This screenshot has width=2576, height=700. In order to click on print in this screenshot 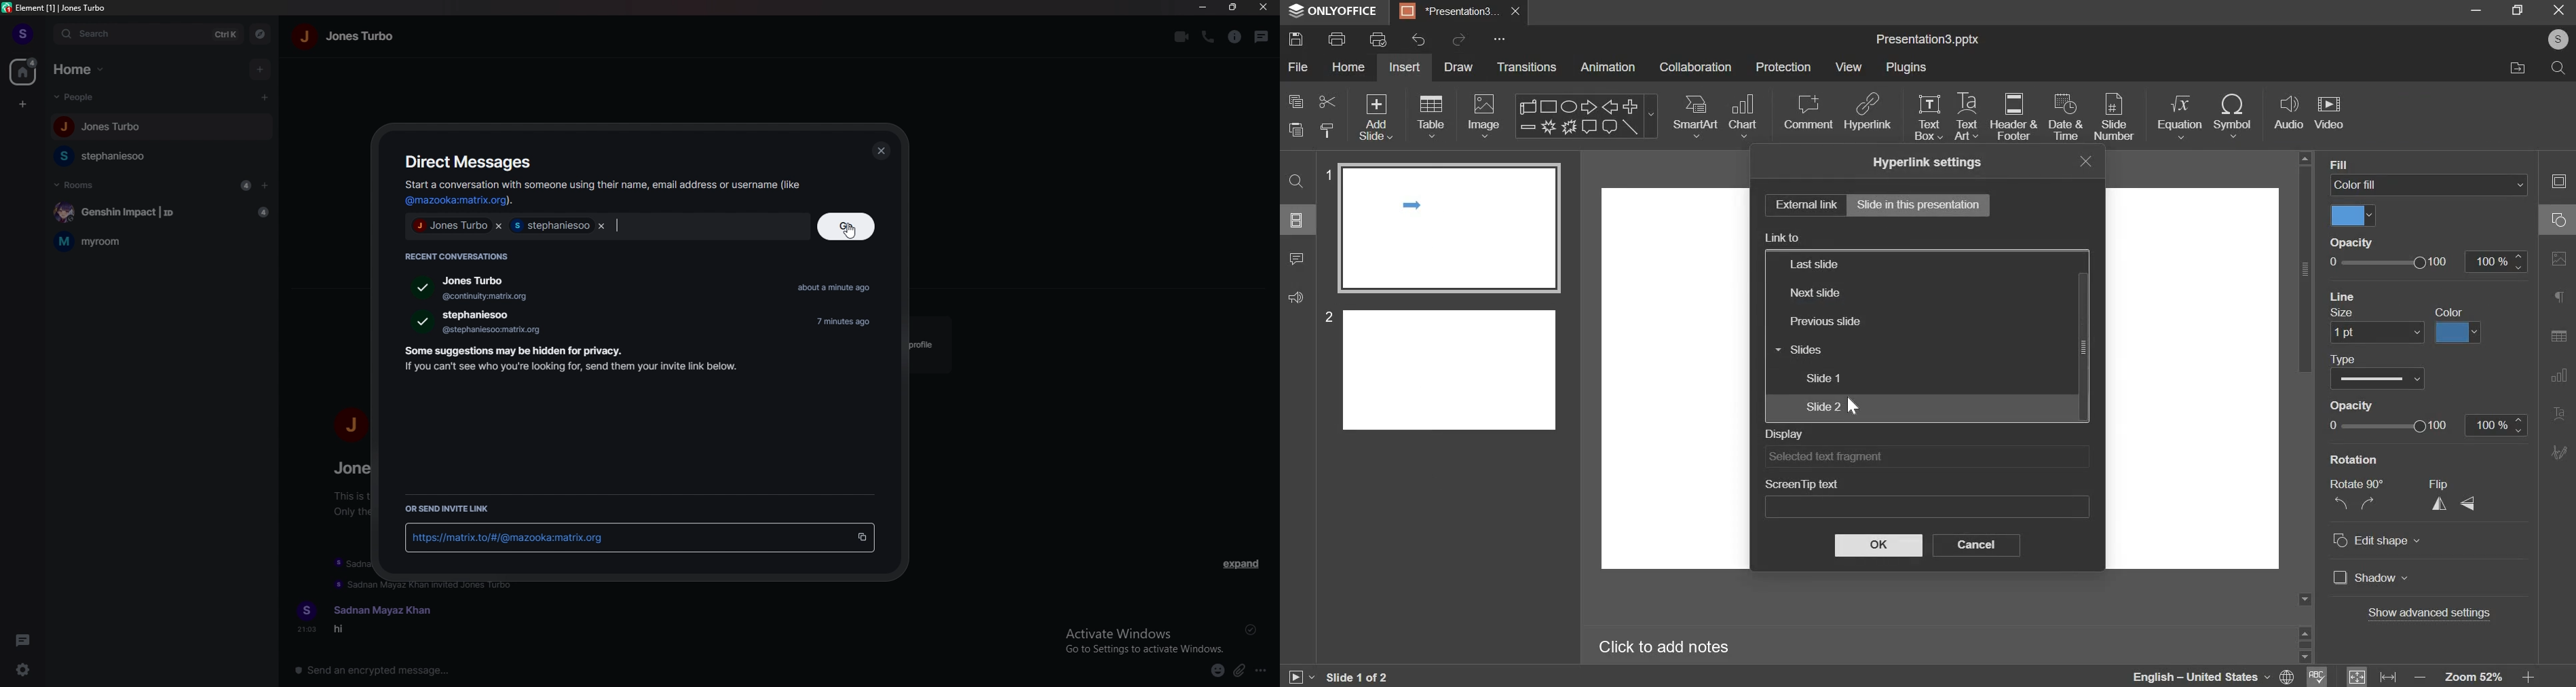, I will do `click(1336, 39)`.